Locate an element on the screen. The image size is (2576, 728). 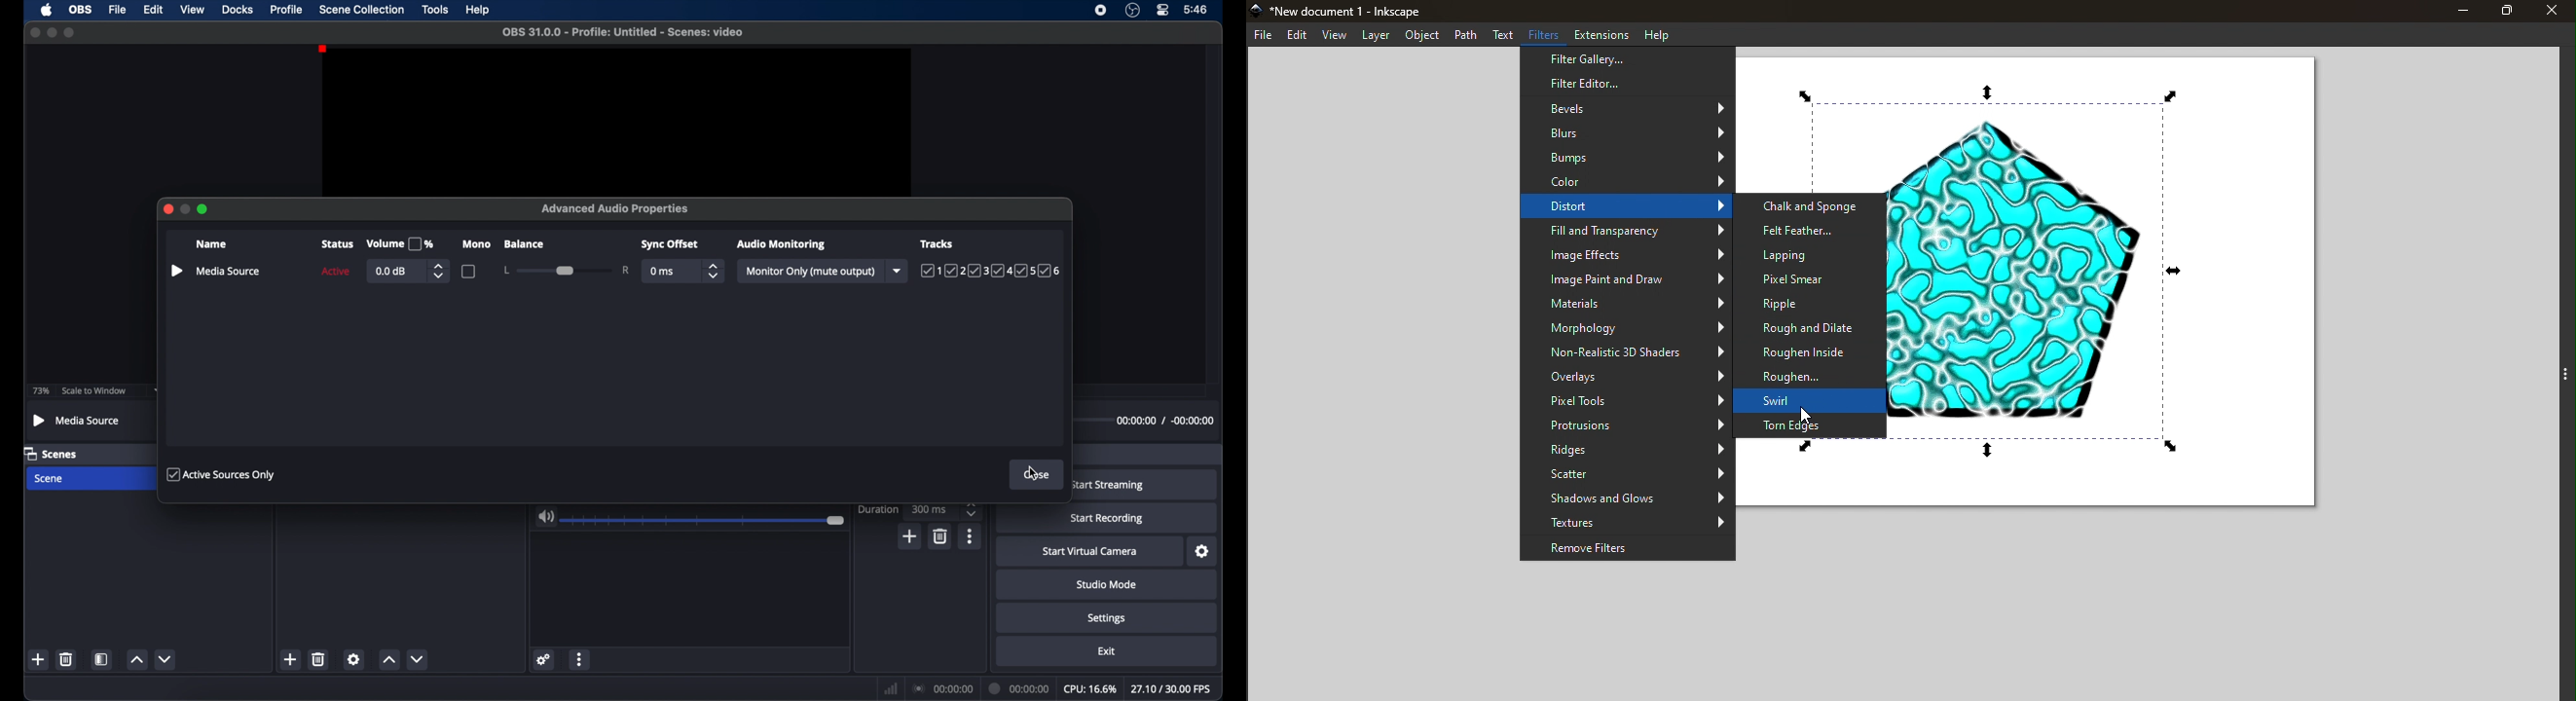
monitor only (mute output) is located at coordinates (811, 271).